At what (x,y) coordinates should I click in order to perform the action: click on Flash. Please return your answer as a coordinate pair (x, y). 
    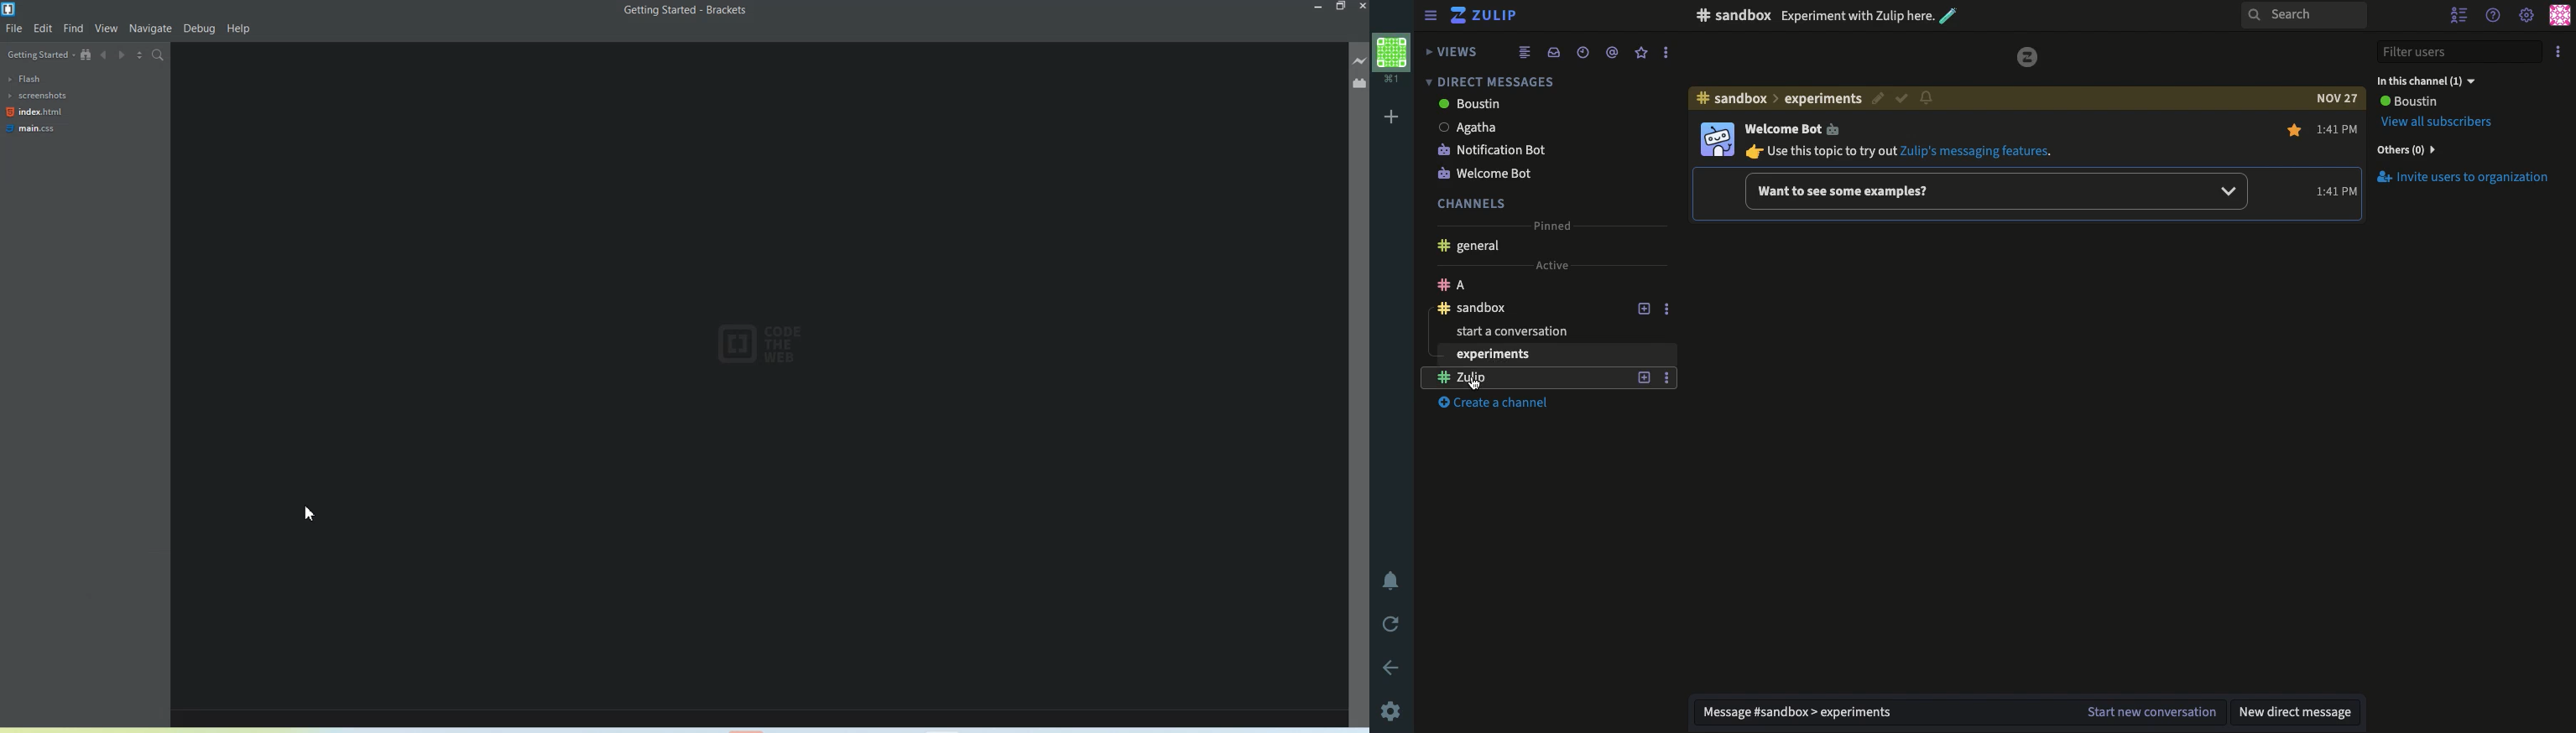
    Looking at the image, I should click on (26, 78).